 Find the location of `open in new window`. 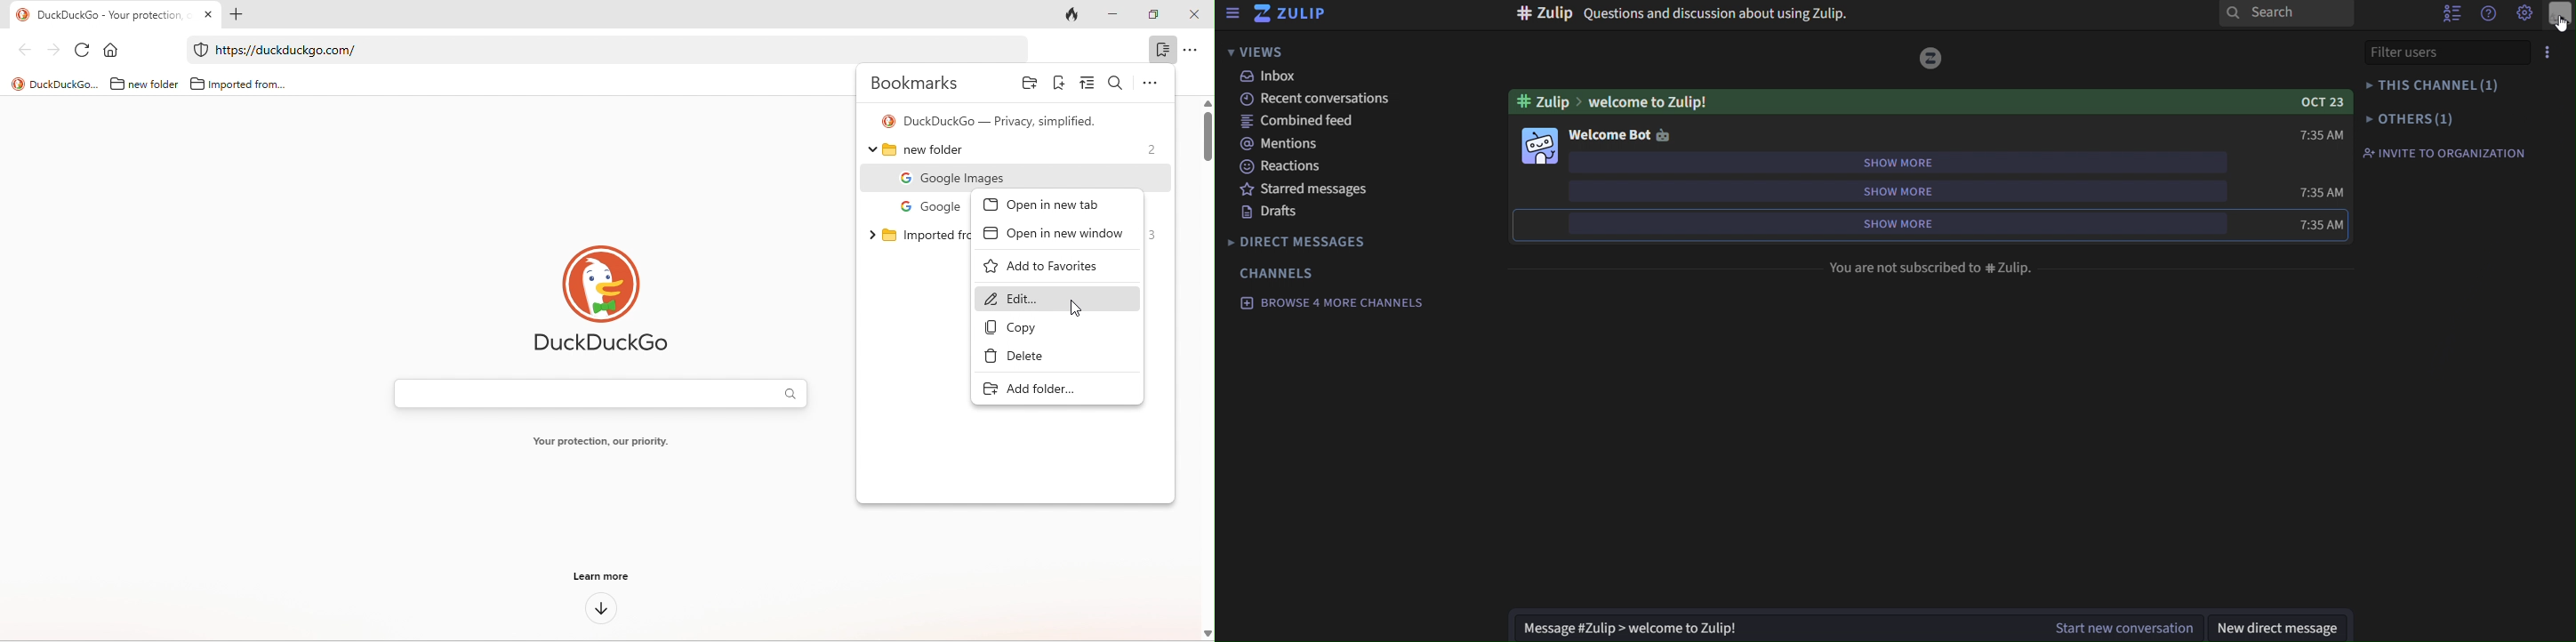

open in new window is located at coordinates (1055, 235).